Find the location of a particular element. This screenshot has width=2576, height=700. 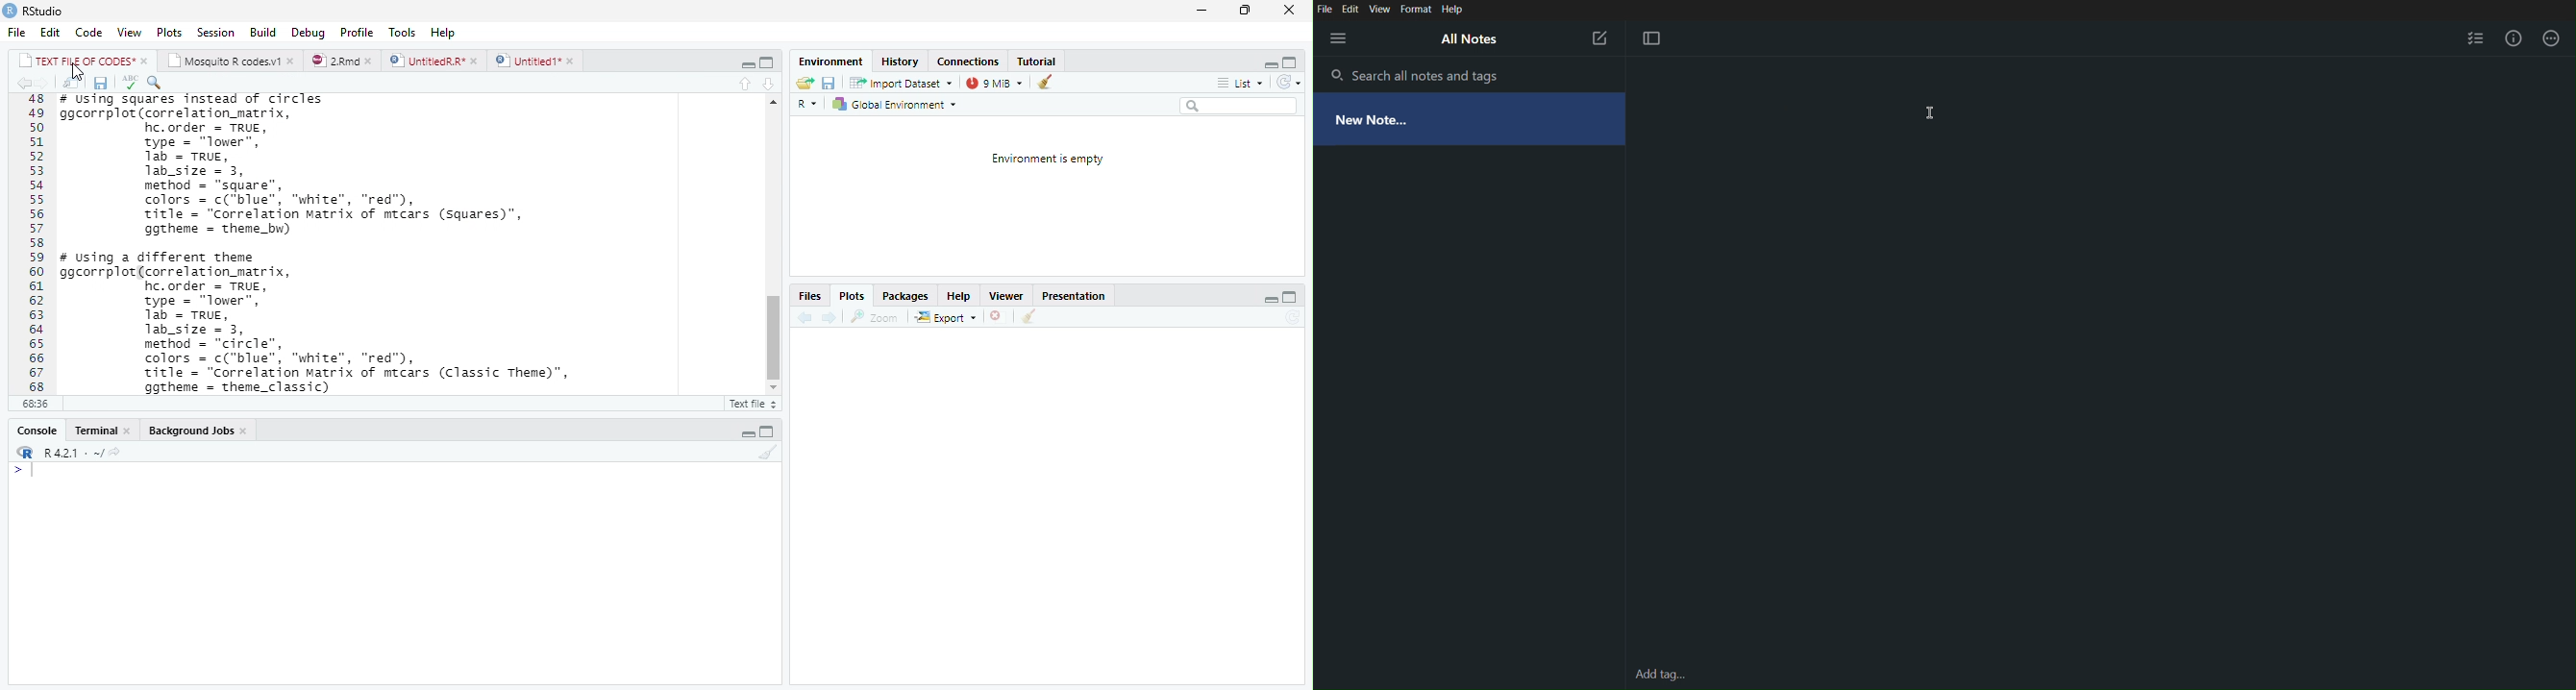

Edit is located at coordinates (51, 33).